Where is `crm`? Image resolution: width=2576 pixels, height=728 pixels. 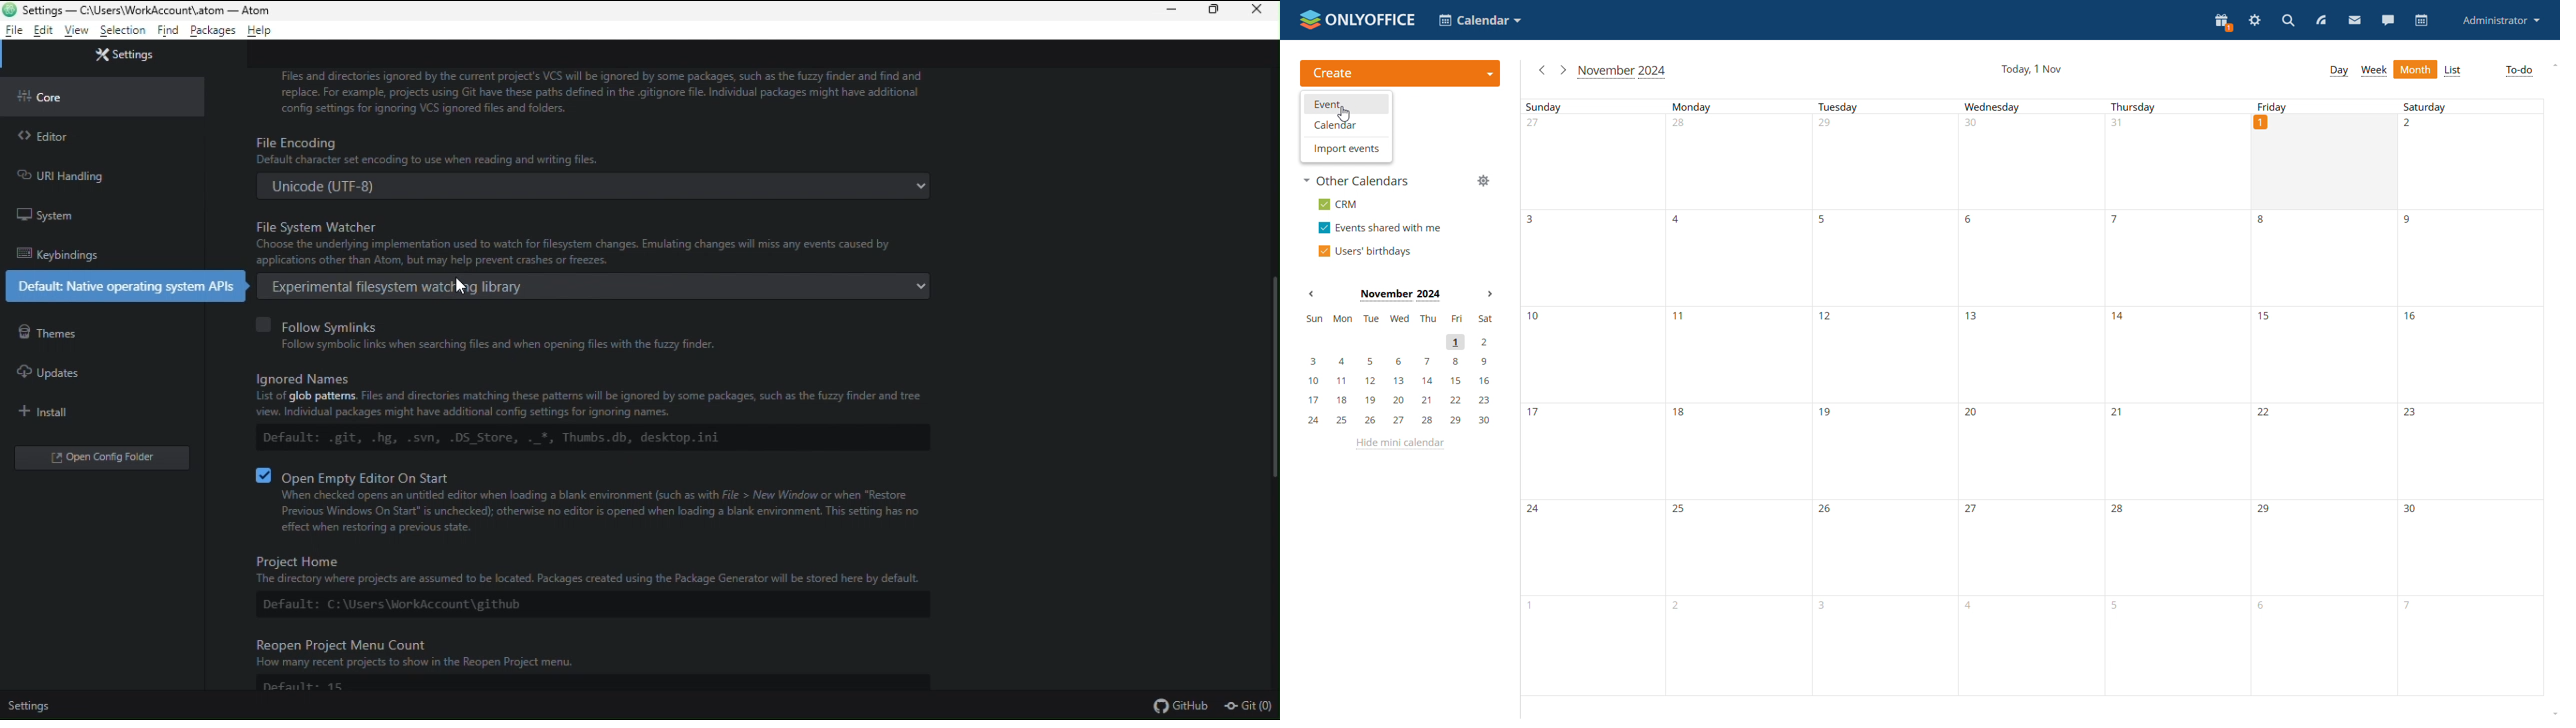
crm is located at coordinates (1339, 204).